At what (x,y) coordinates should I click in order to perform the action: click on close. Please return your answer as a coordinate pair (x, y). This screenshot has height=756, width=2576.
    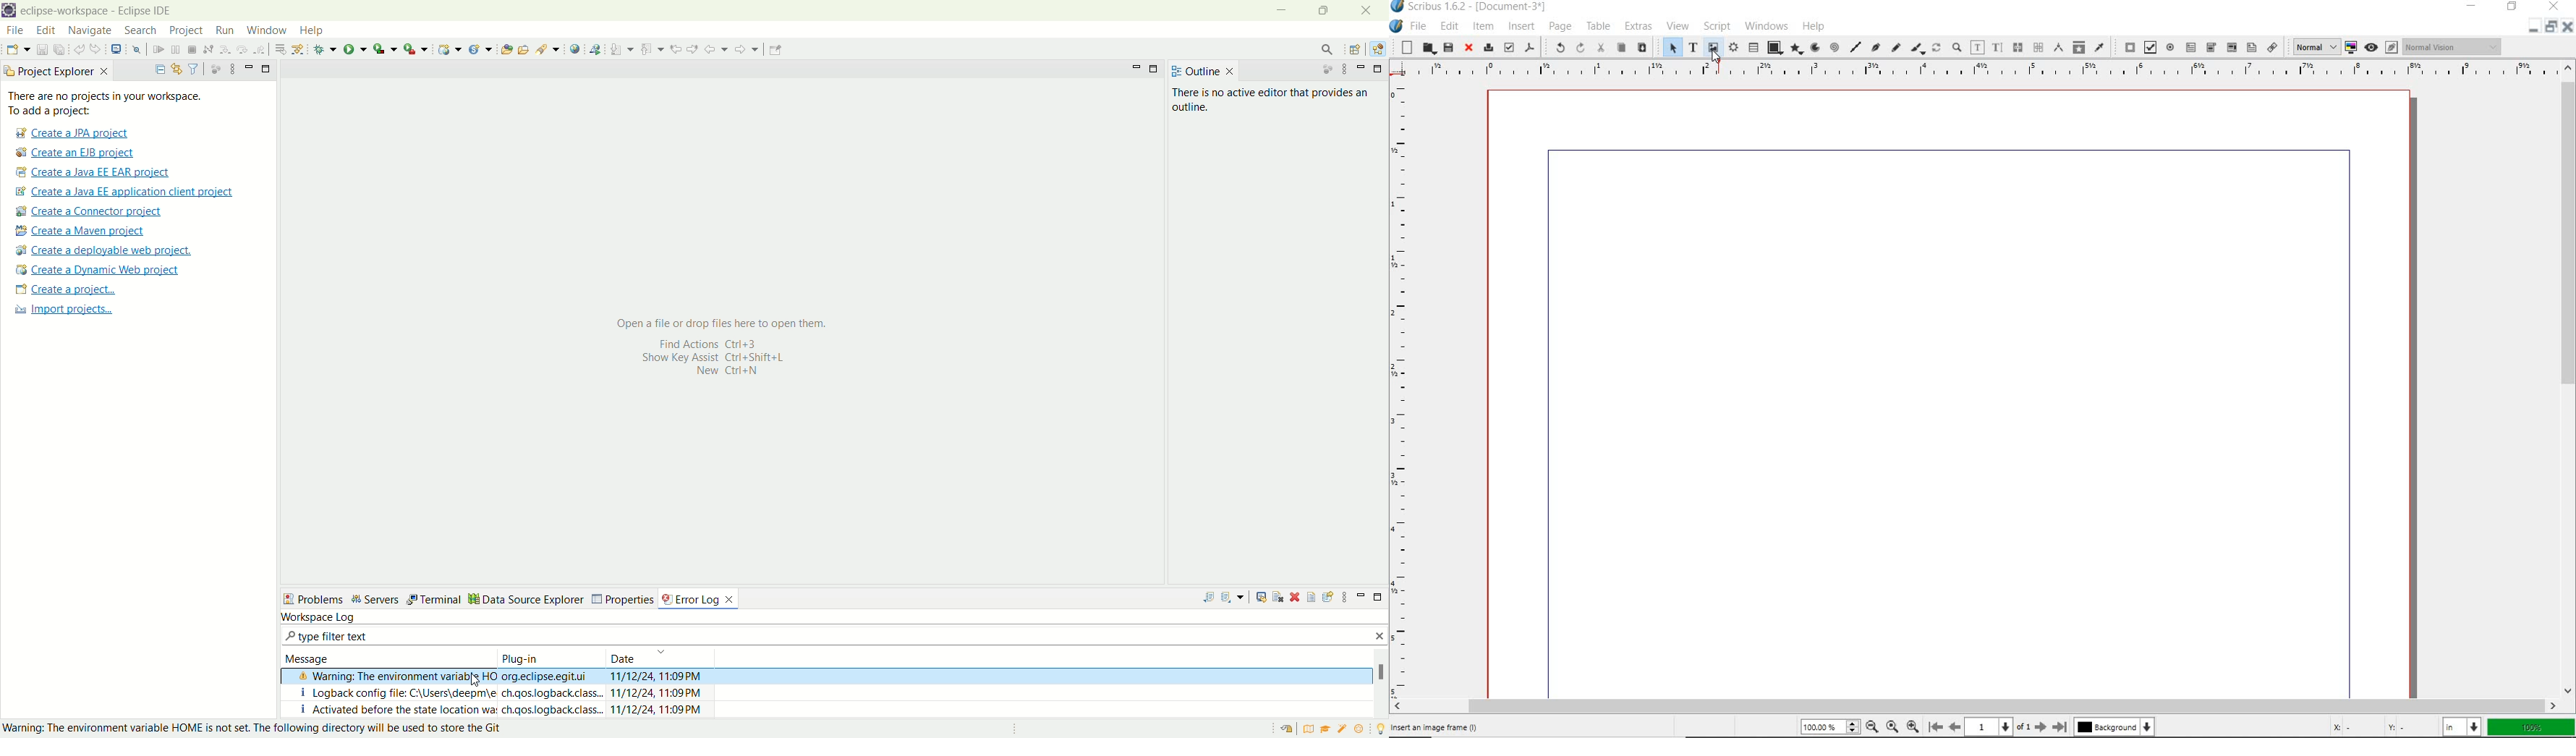
    Looking at the image, I should click on (1469, 47).